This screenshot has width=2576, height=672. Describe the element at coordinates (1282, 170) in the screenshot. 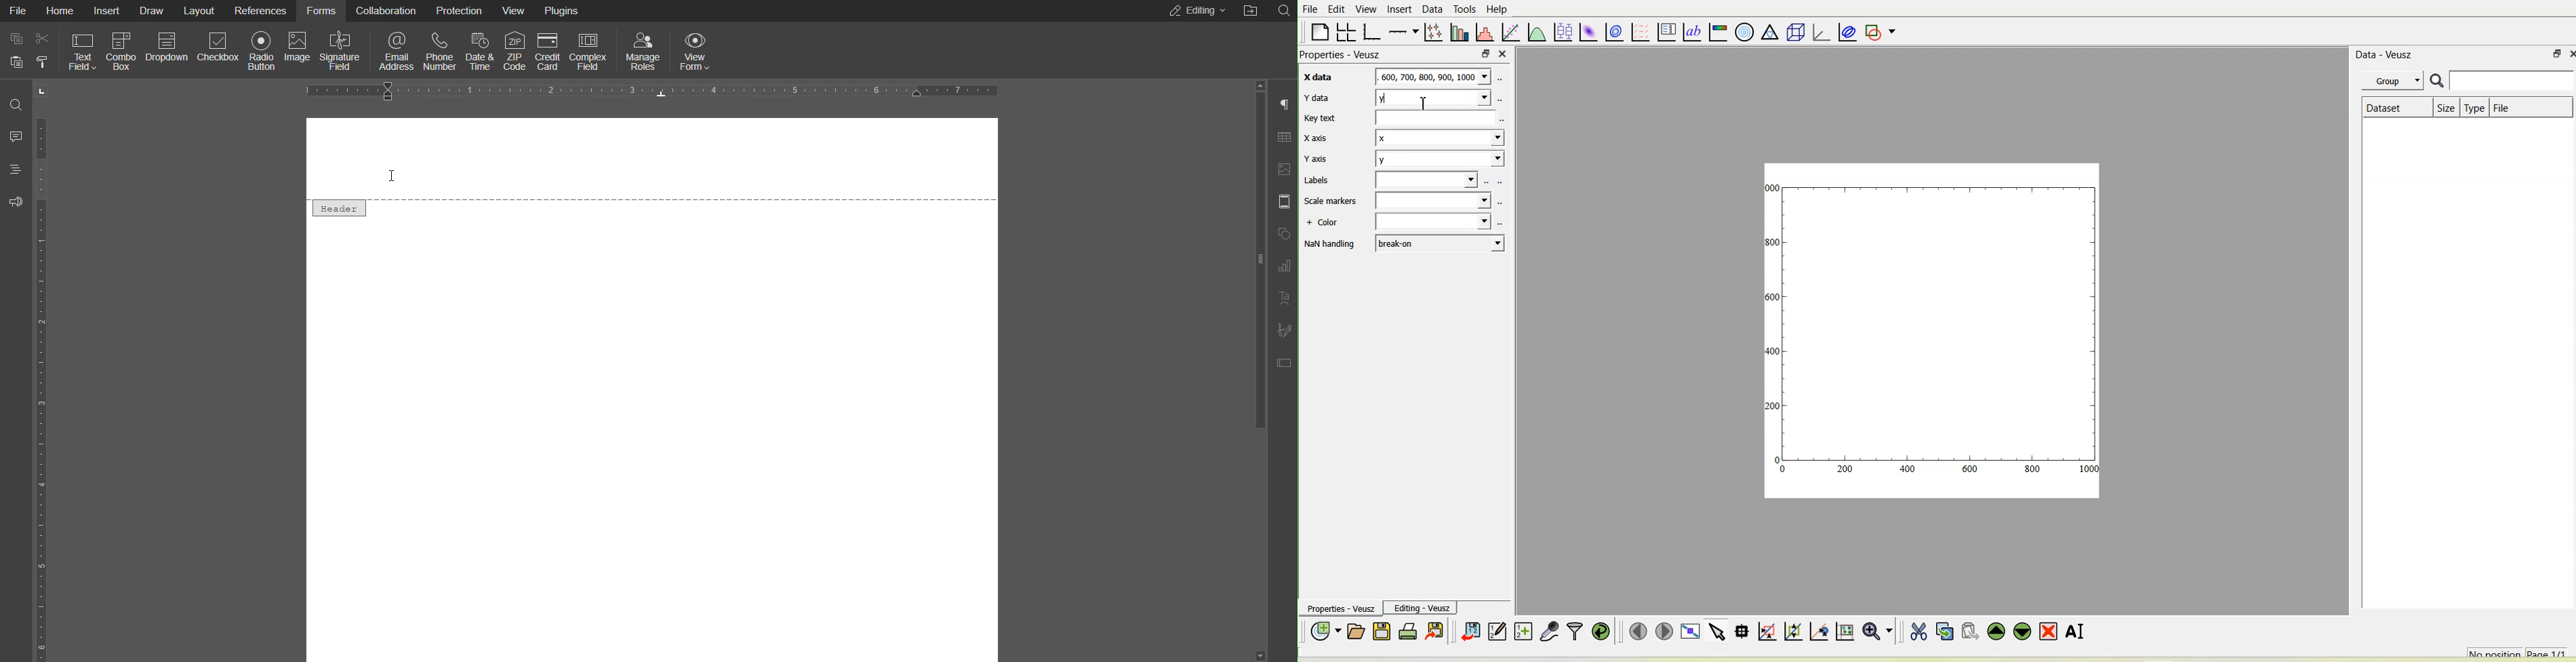

I see `Image Settings` at that location.